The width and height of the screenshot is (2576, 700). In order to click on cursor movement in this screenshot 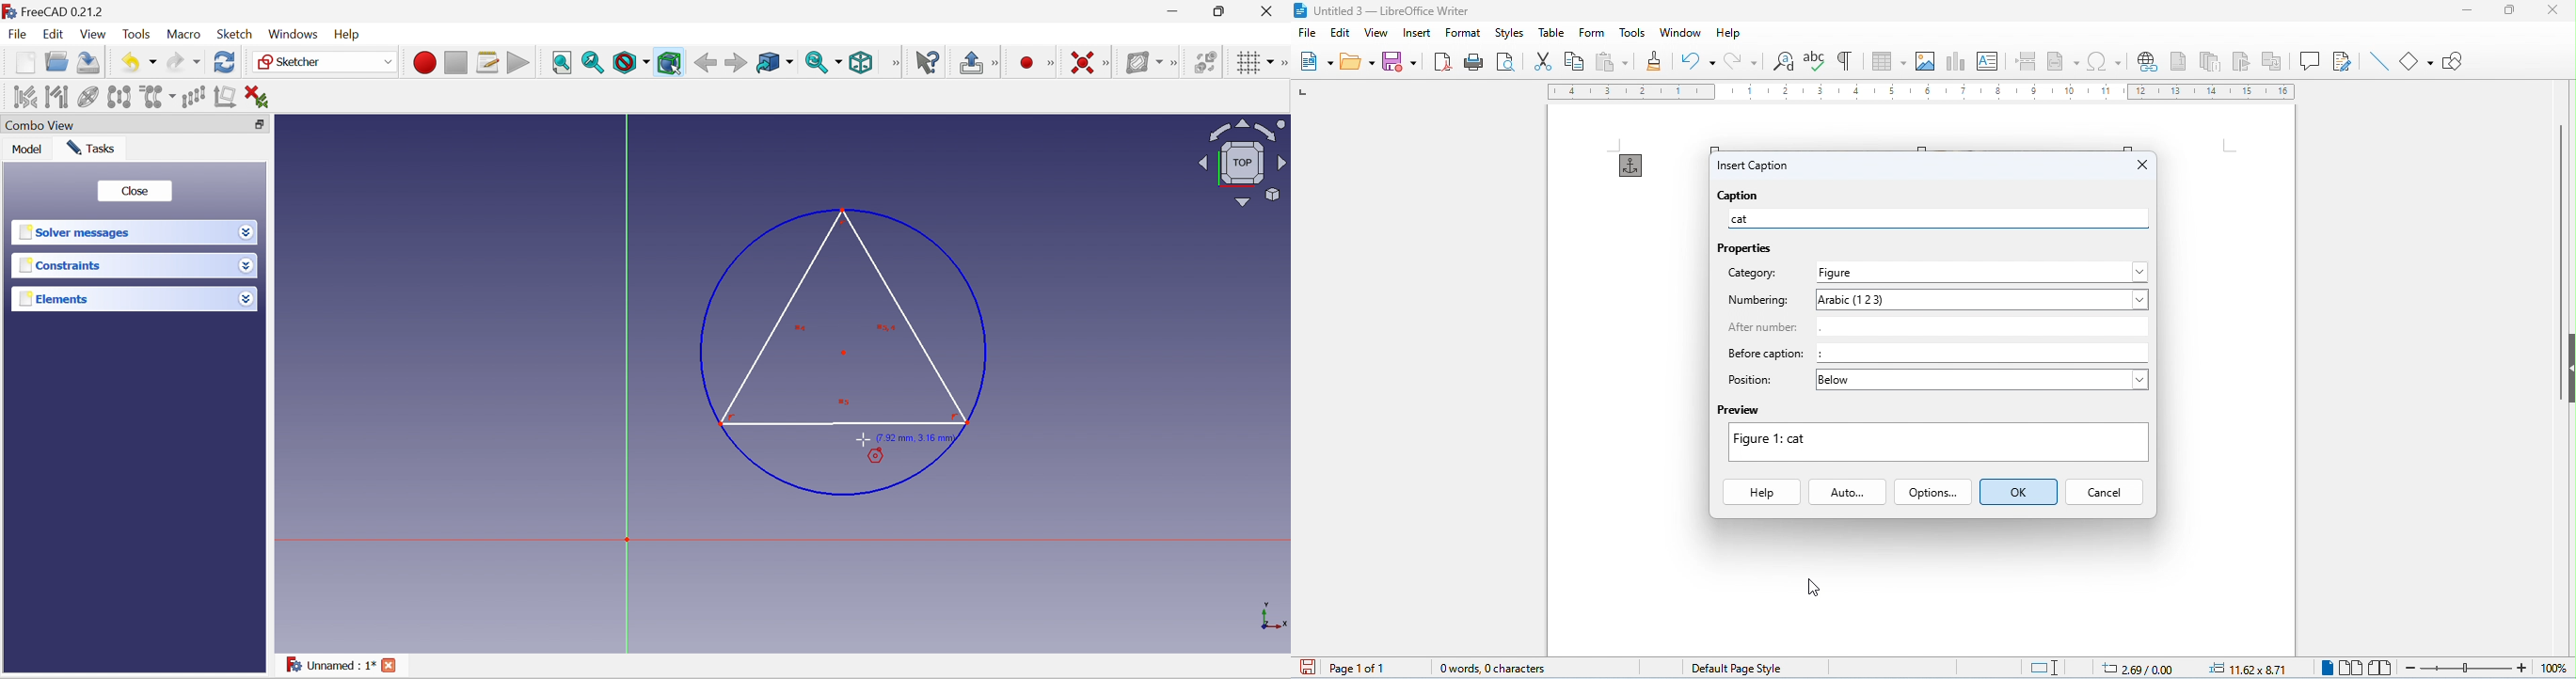, I will do `click(1813, 588)`.